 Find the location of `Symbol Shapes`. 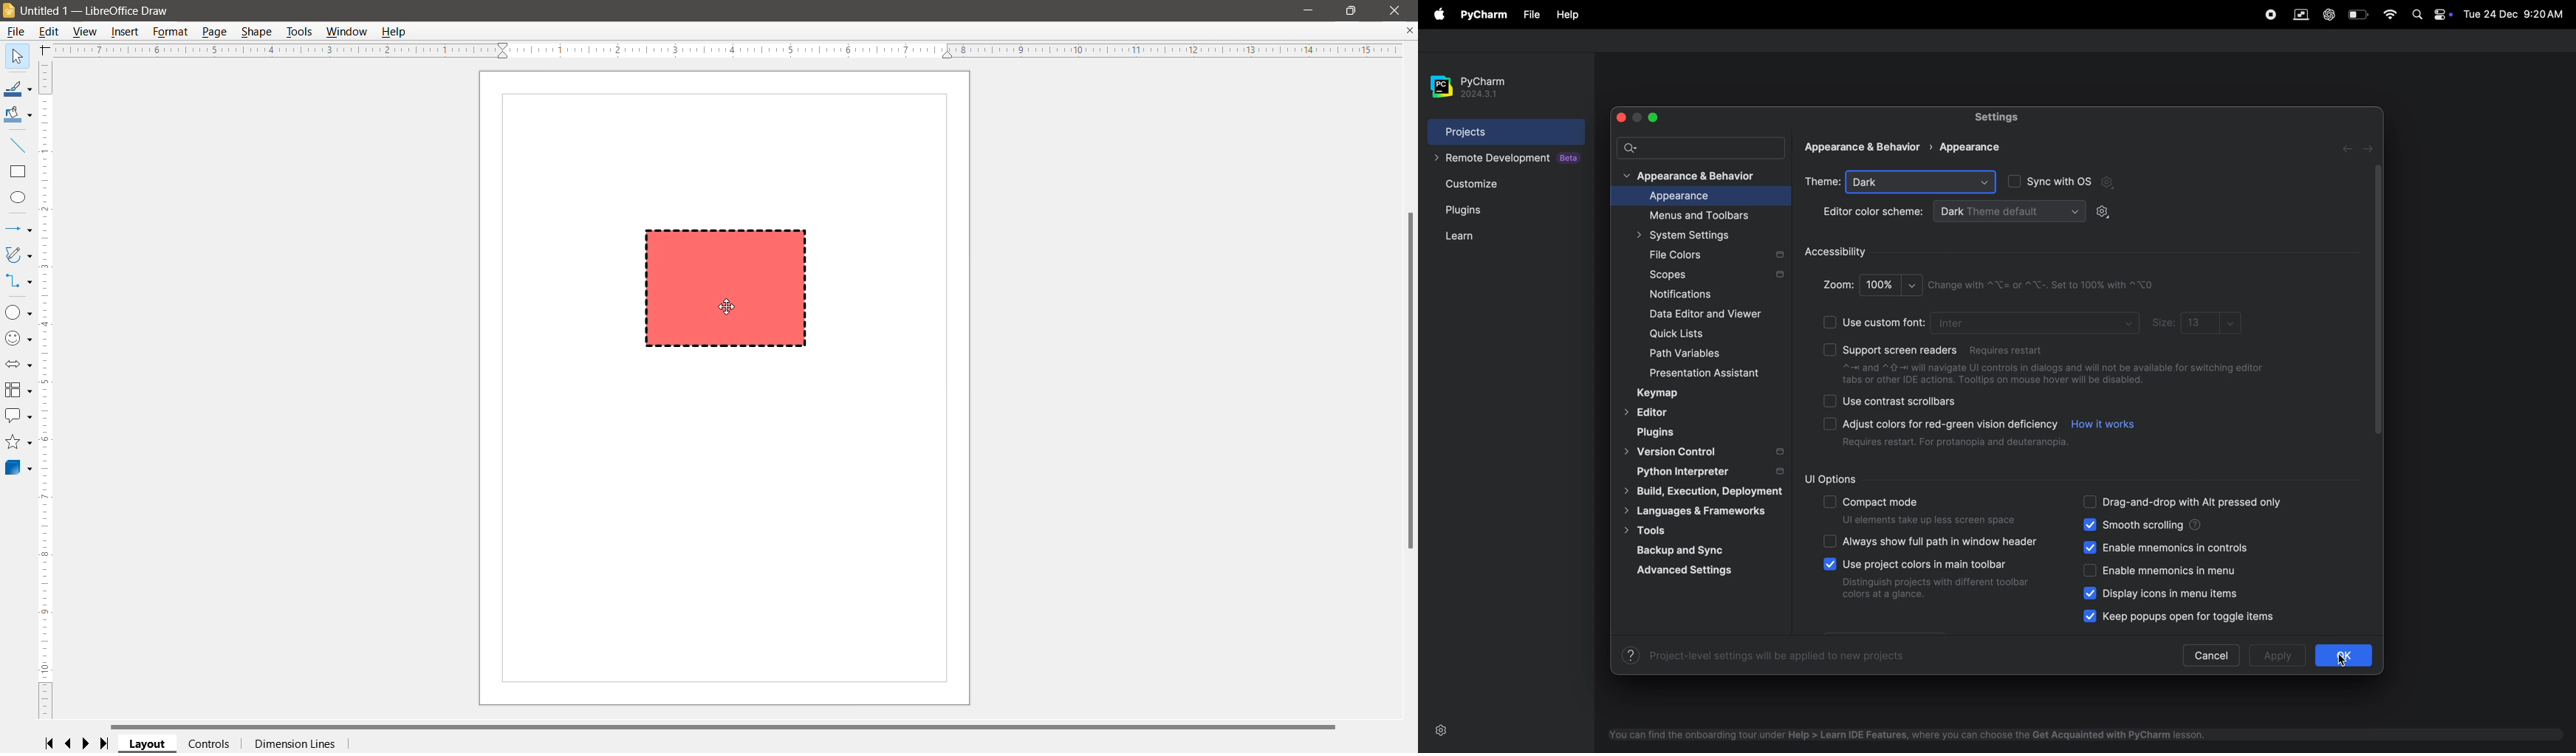

Symbol Shapes is located at coordinates (18, 340).